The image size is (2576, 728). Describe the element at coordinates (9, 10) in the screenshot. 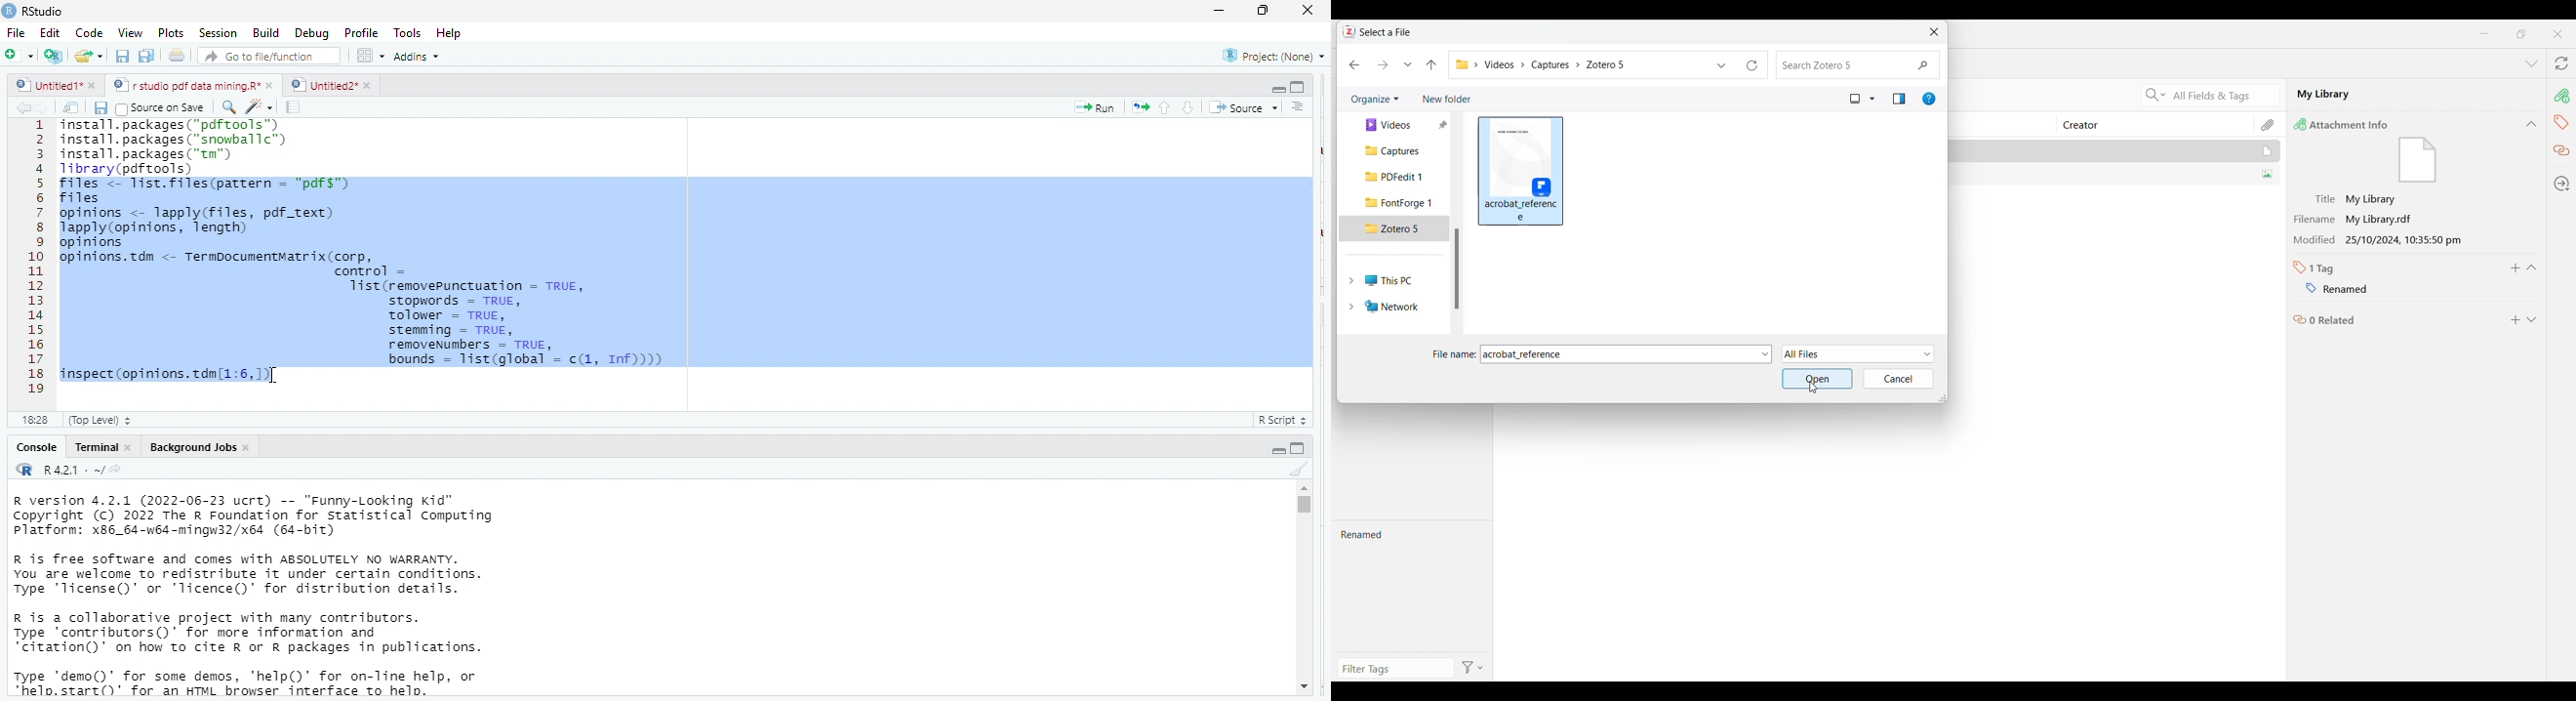

I see `rs studio logo` at that location.